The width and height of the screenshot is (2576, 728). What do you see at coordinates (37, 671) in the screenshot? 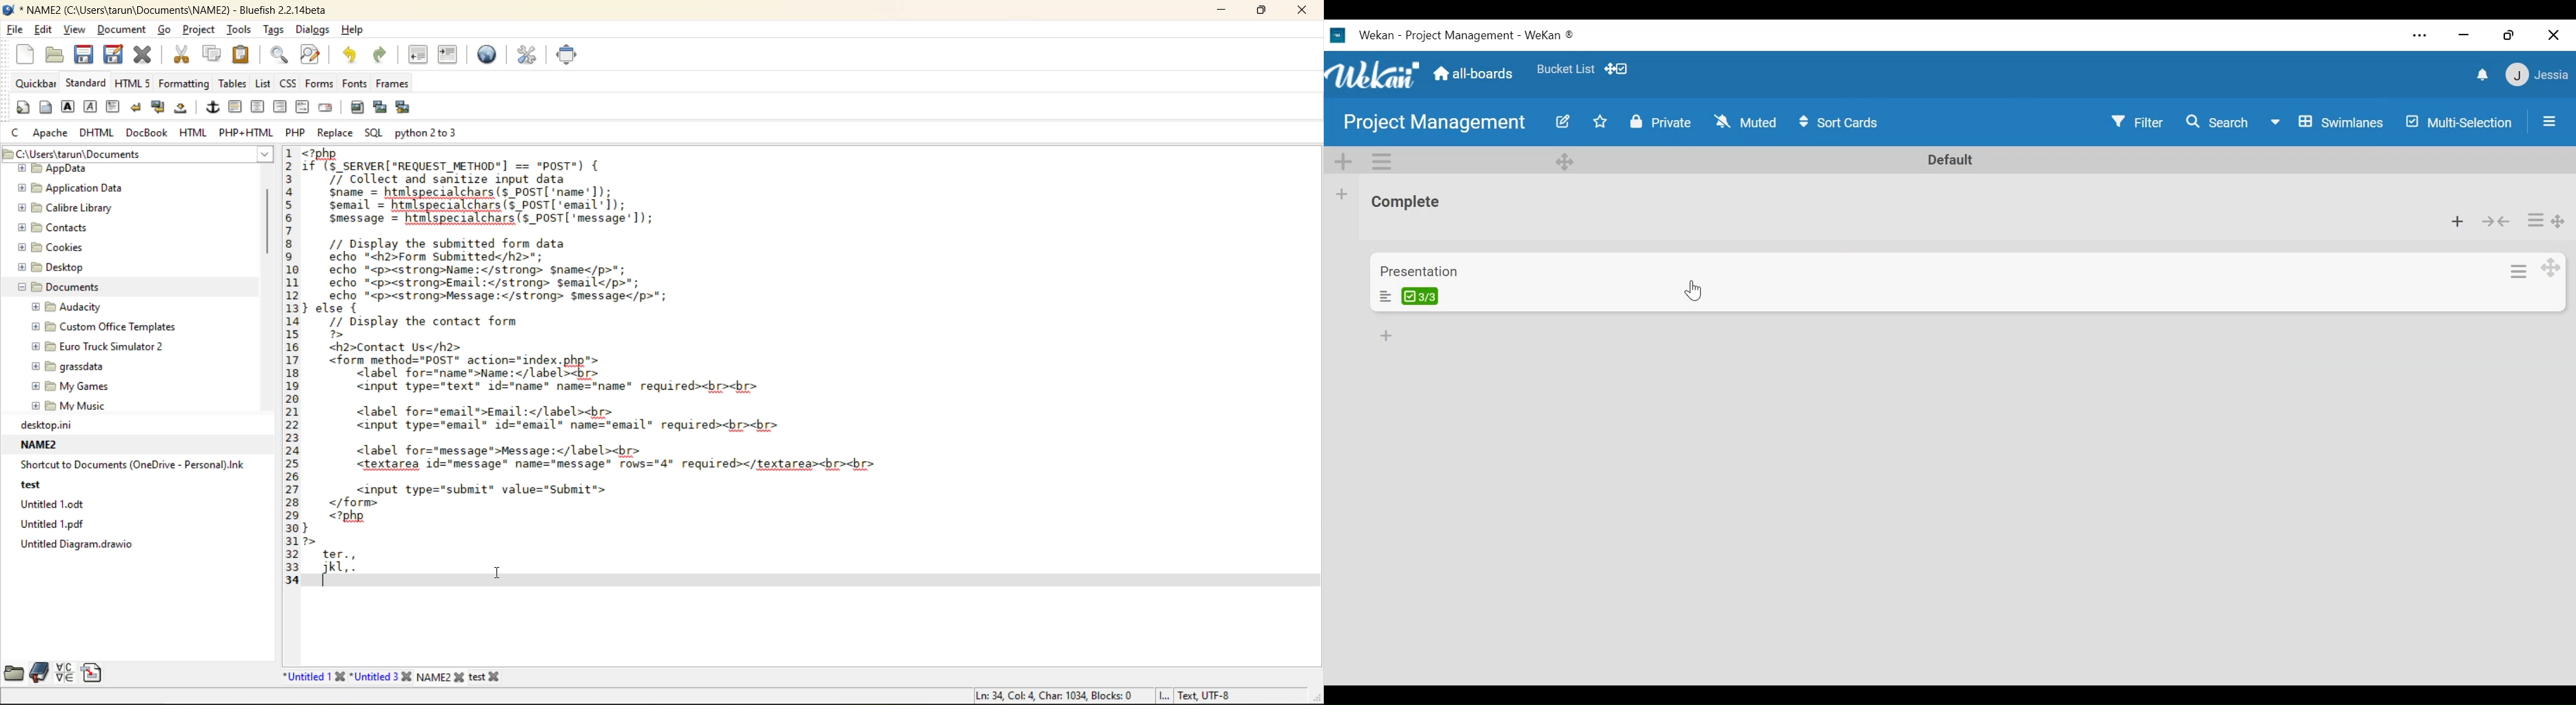
I see `bookmarks` at bounding box center [37, 671].